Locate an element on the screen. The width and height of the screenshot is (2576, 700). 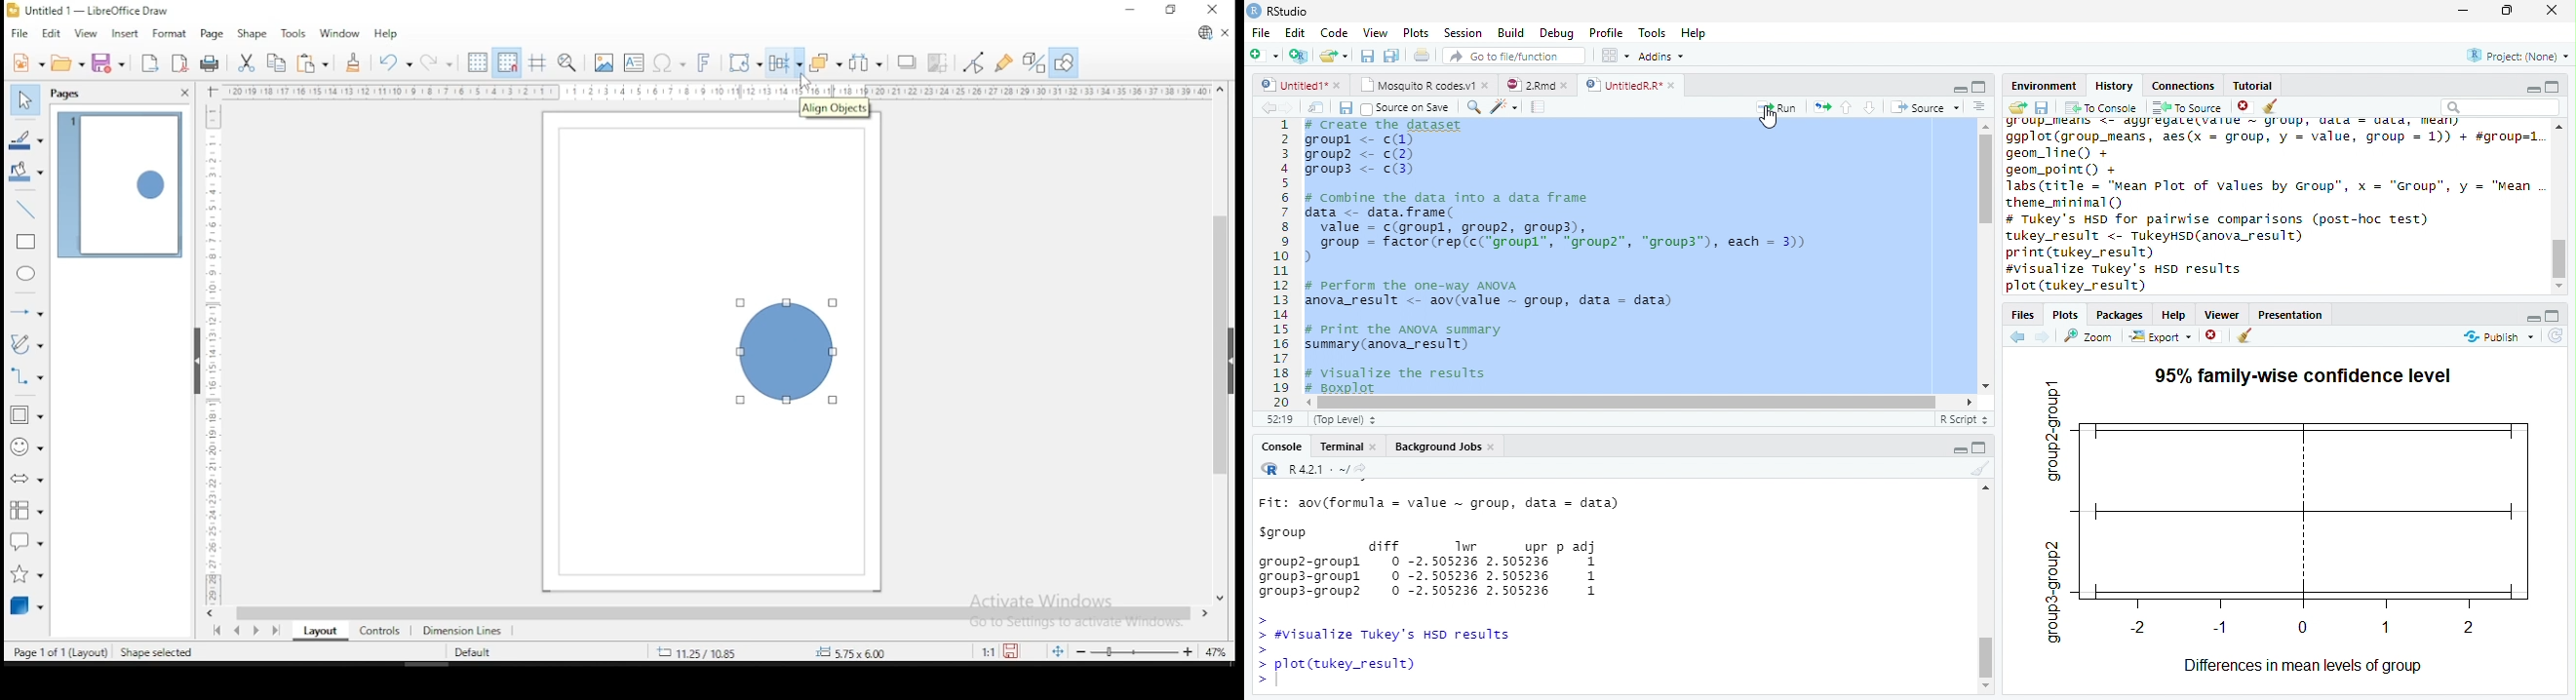
Next is located at coordinates (1295, 108).